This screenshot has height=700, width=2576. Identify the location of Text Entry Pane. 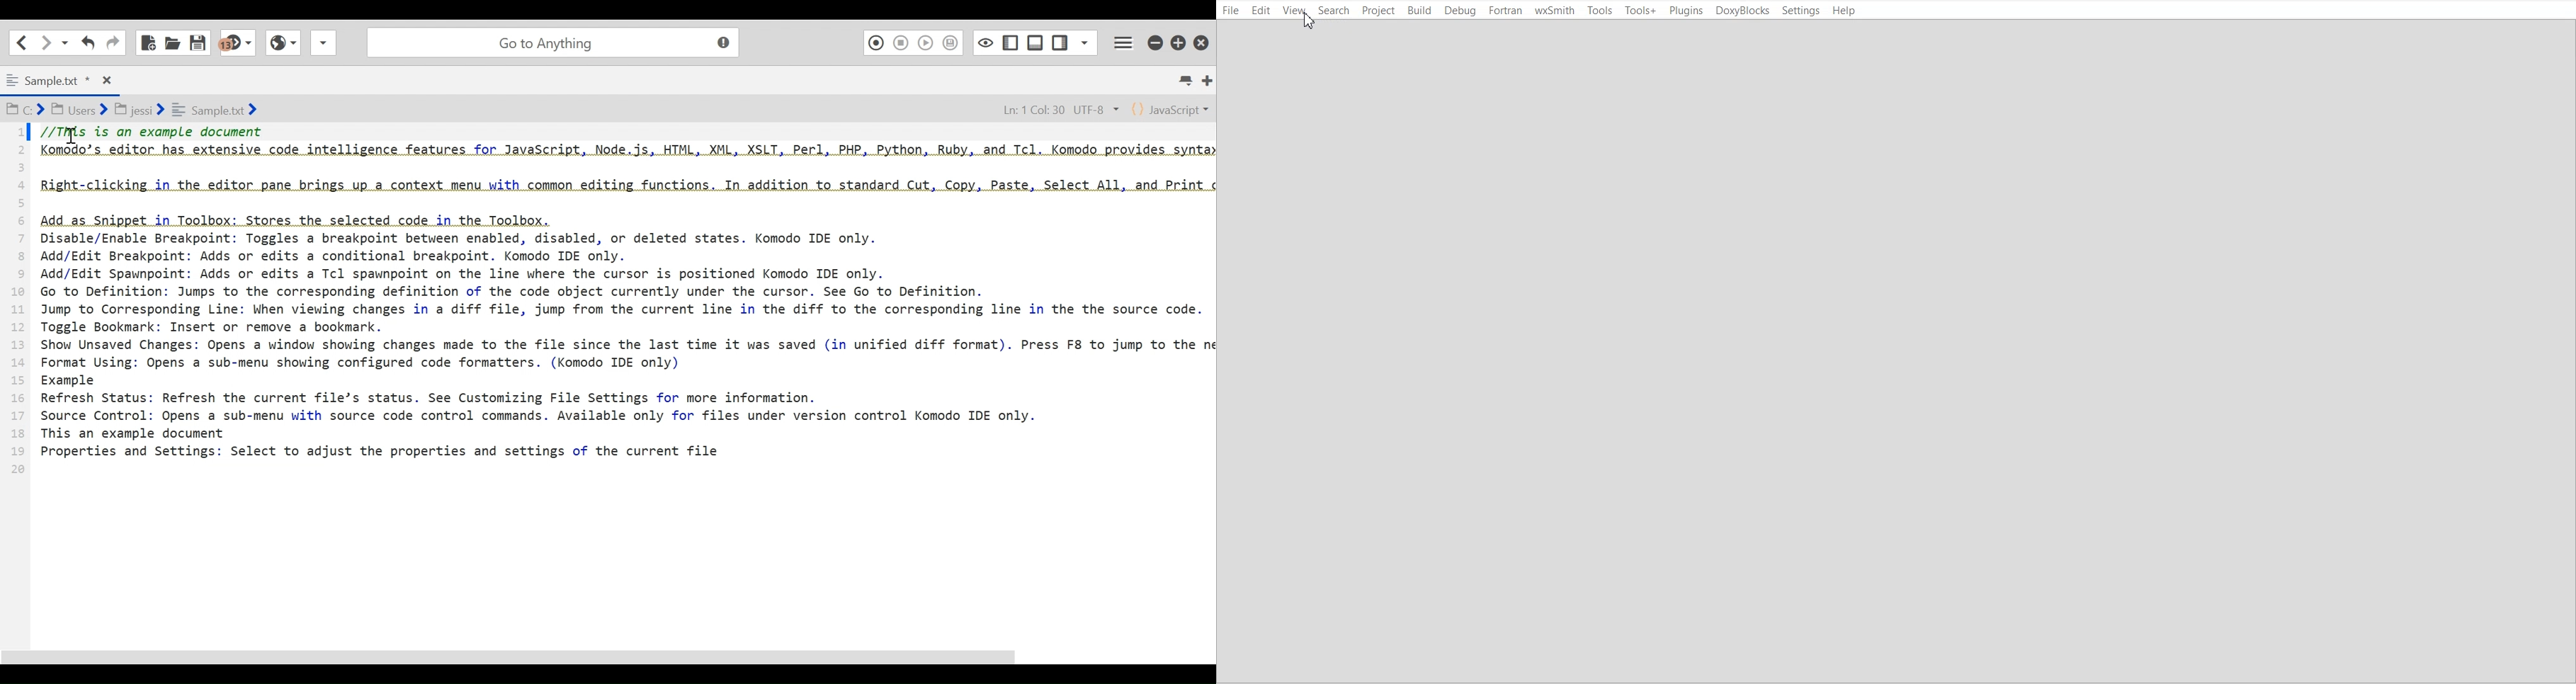
(607, 385).